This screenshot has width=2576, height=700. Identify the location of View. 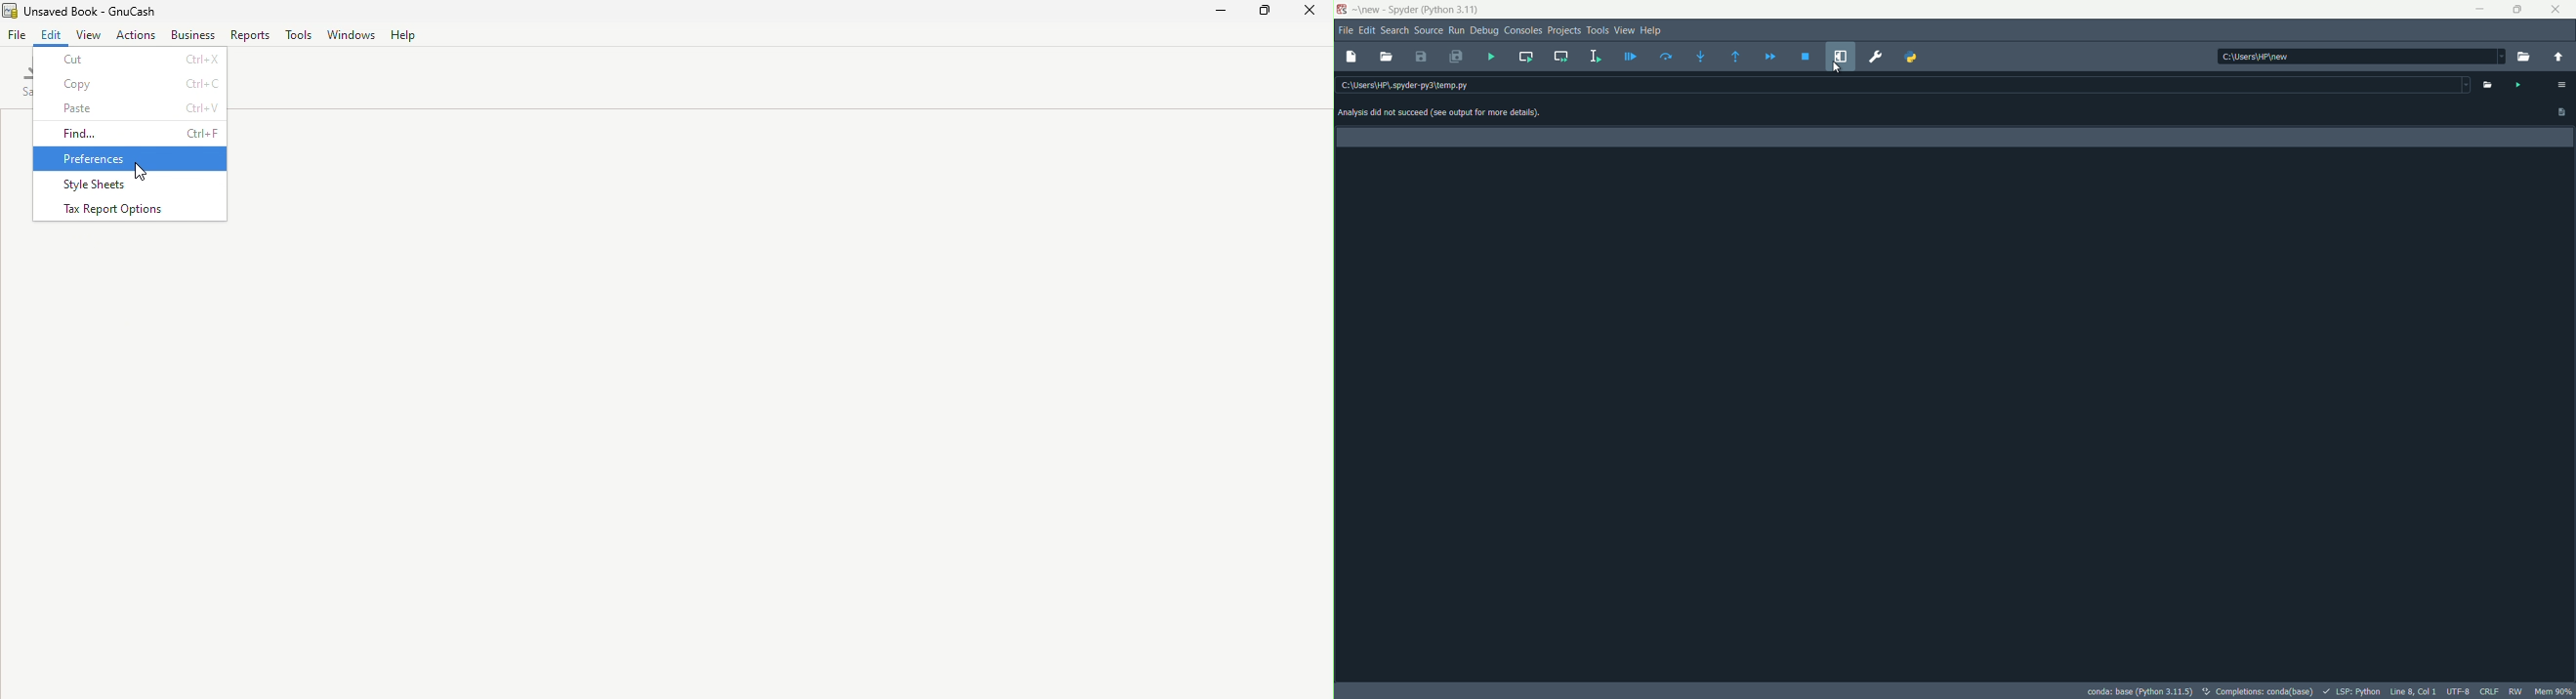
(87, 33).